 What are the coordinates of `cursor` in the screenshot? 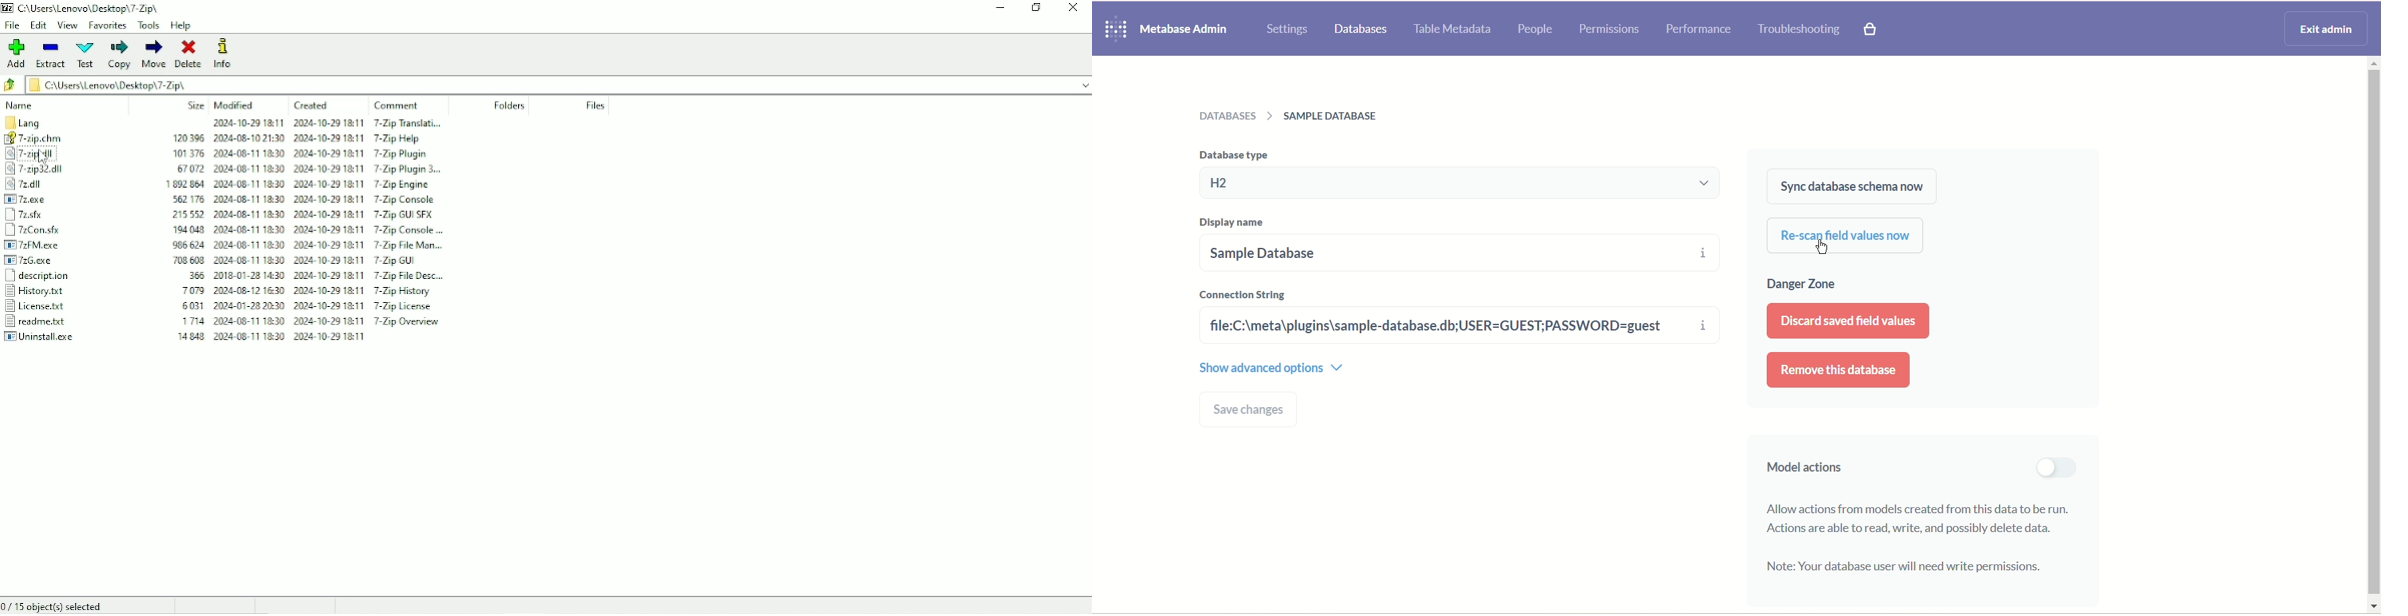 It's located at (1826, 249).